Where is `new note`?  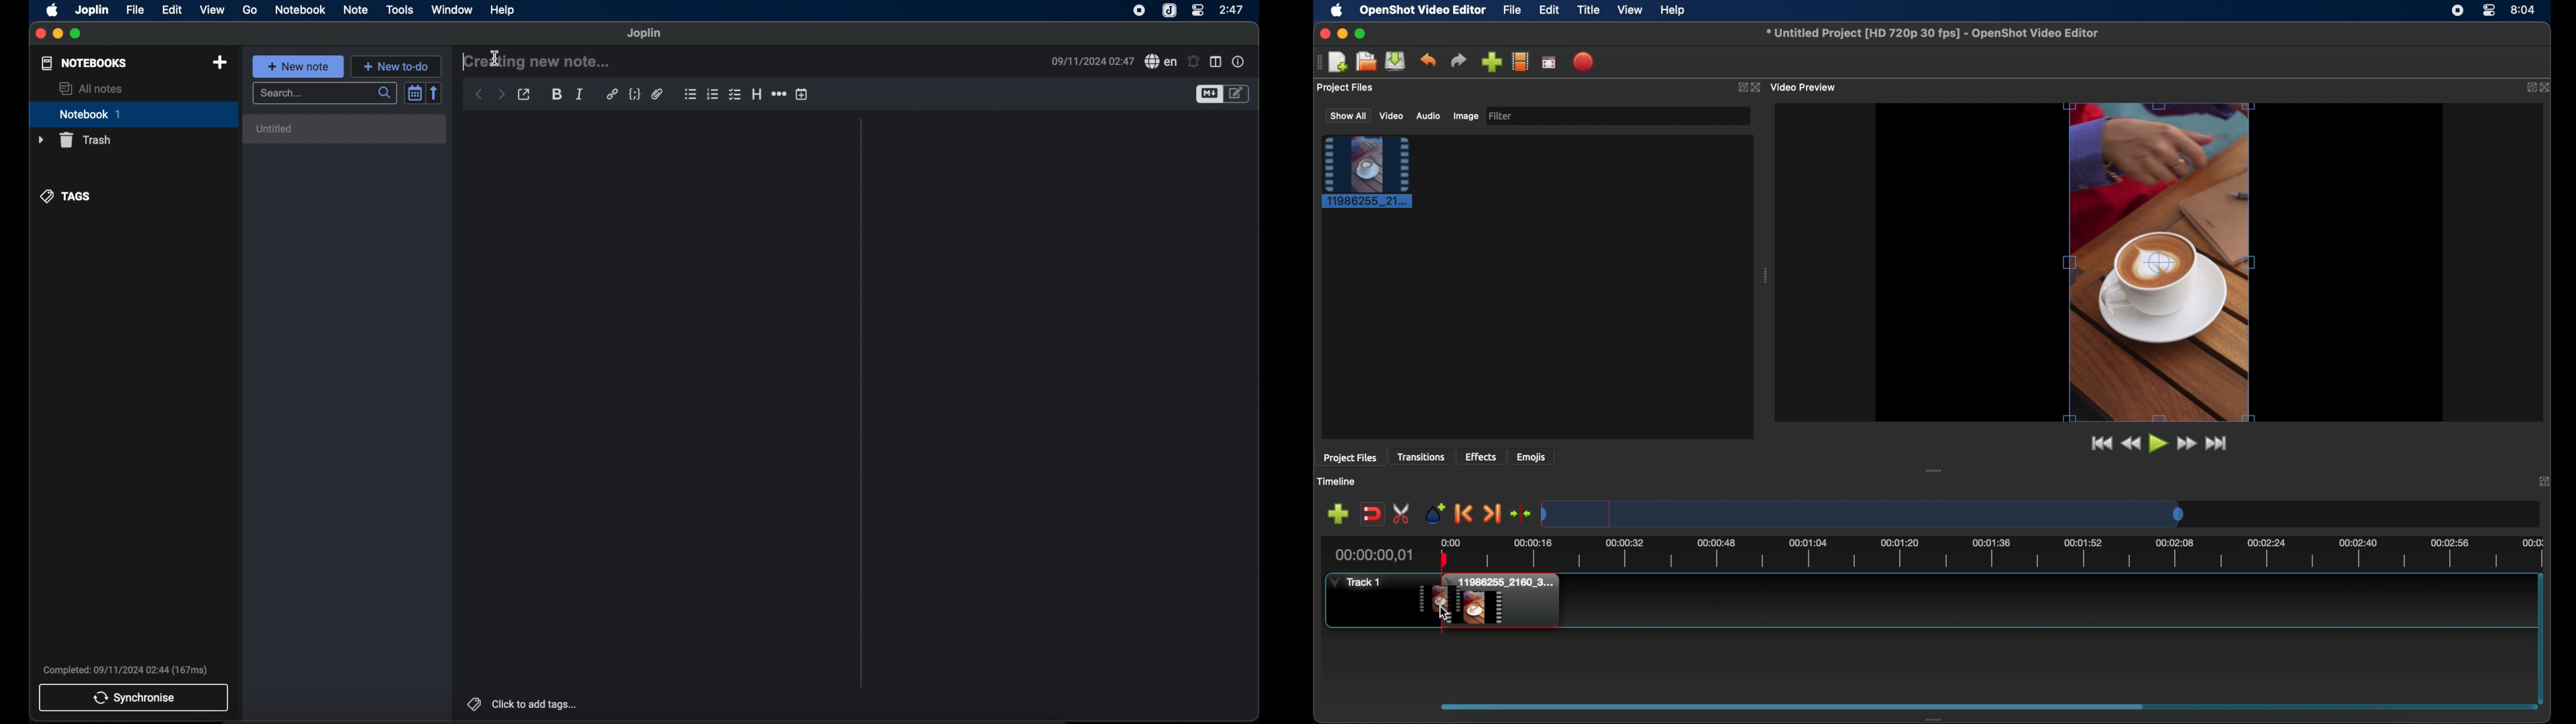 new note is located at coordinates (299, 66).